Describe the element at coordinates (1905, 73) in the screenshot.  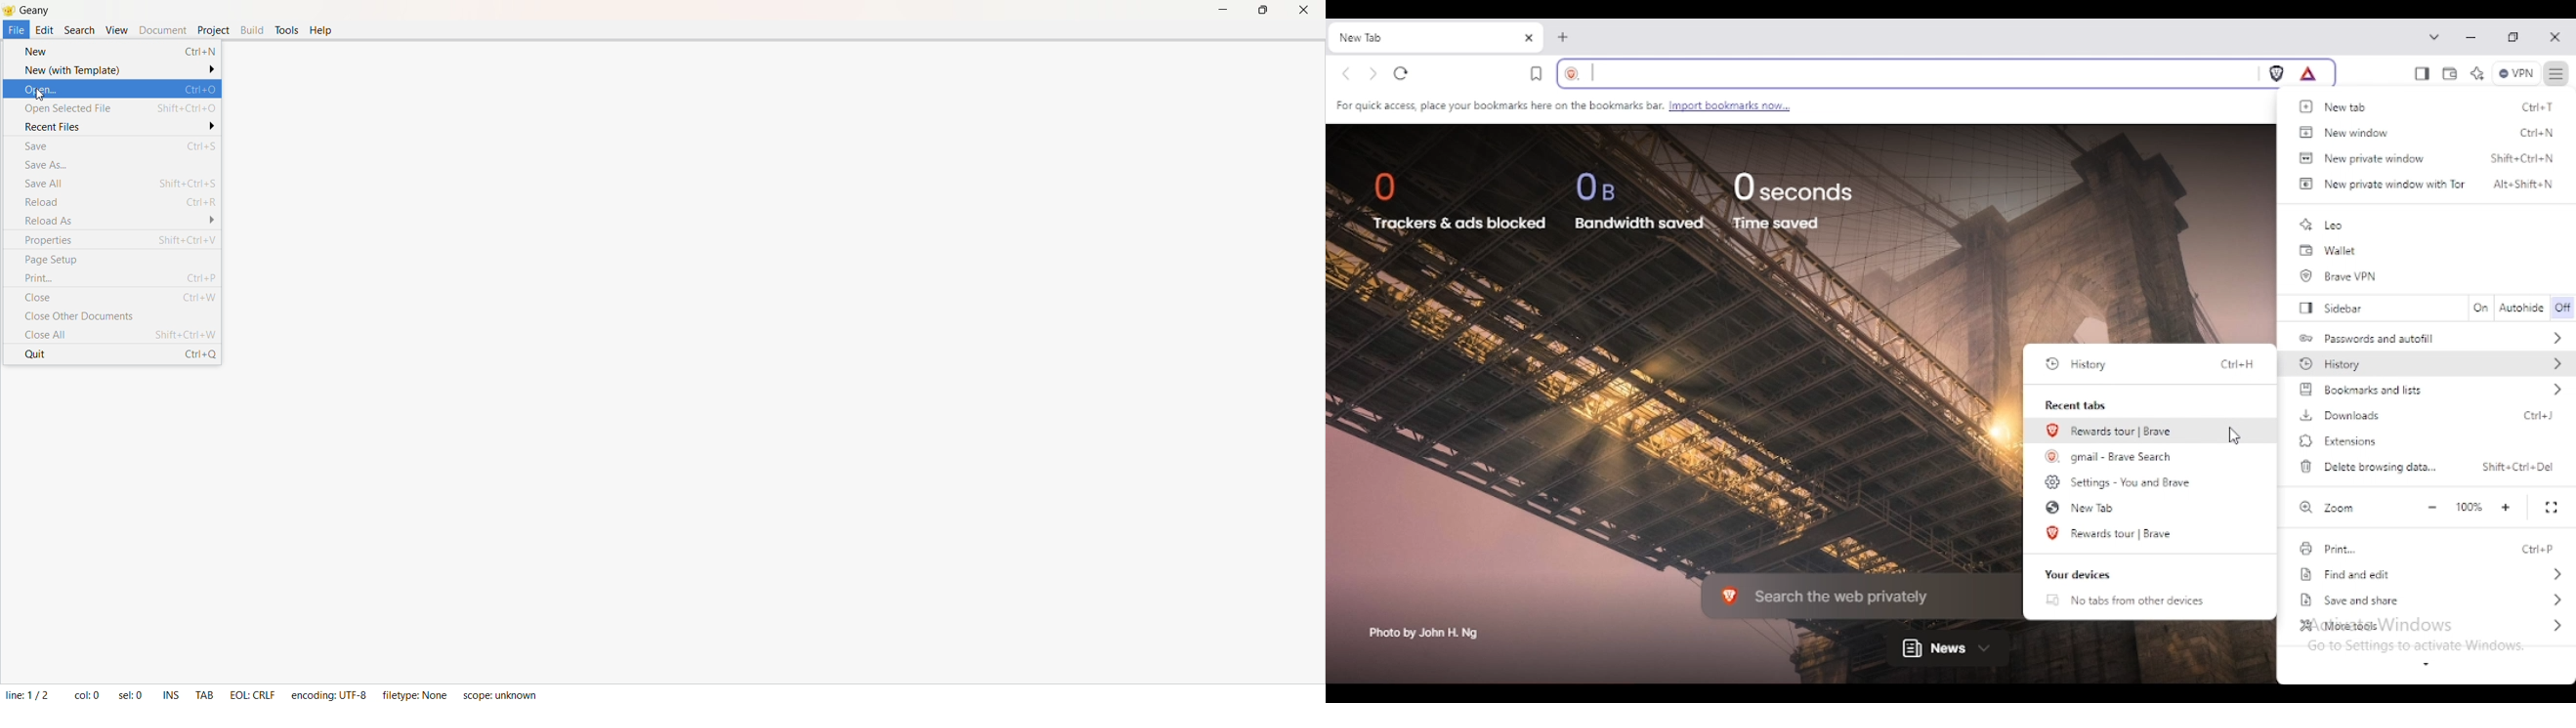
I see `search` at that location.